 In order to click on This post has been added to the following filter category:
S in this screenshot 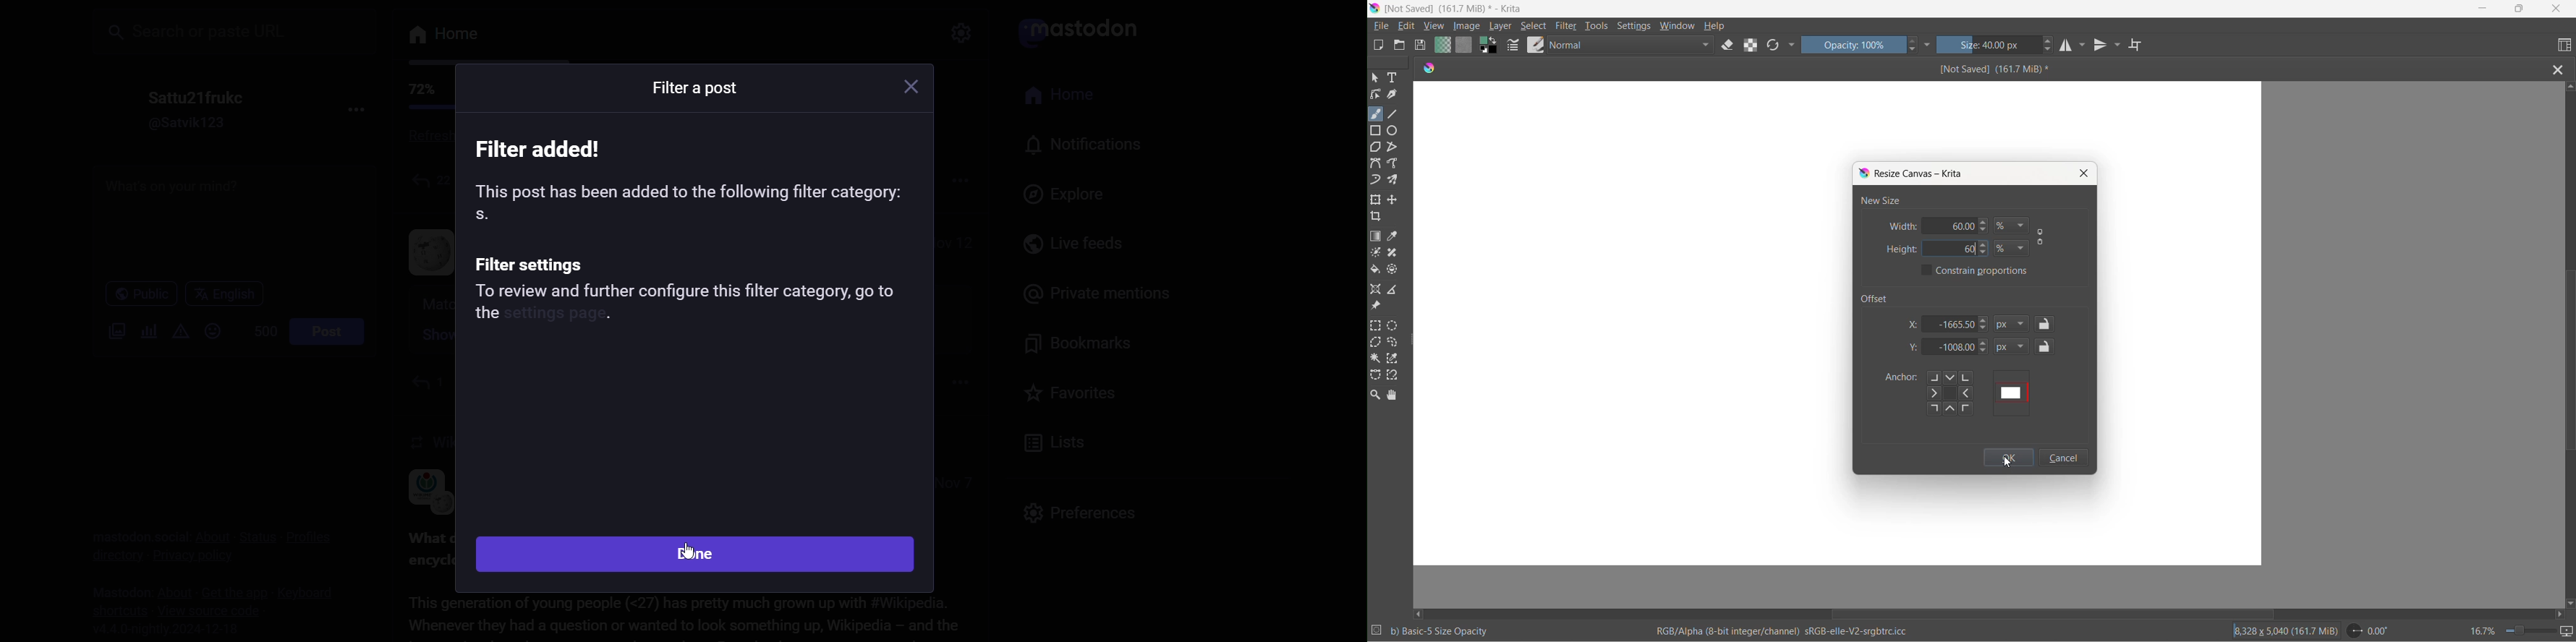, I will do `click(690, 201)`.